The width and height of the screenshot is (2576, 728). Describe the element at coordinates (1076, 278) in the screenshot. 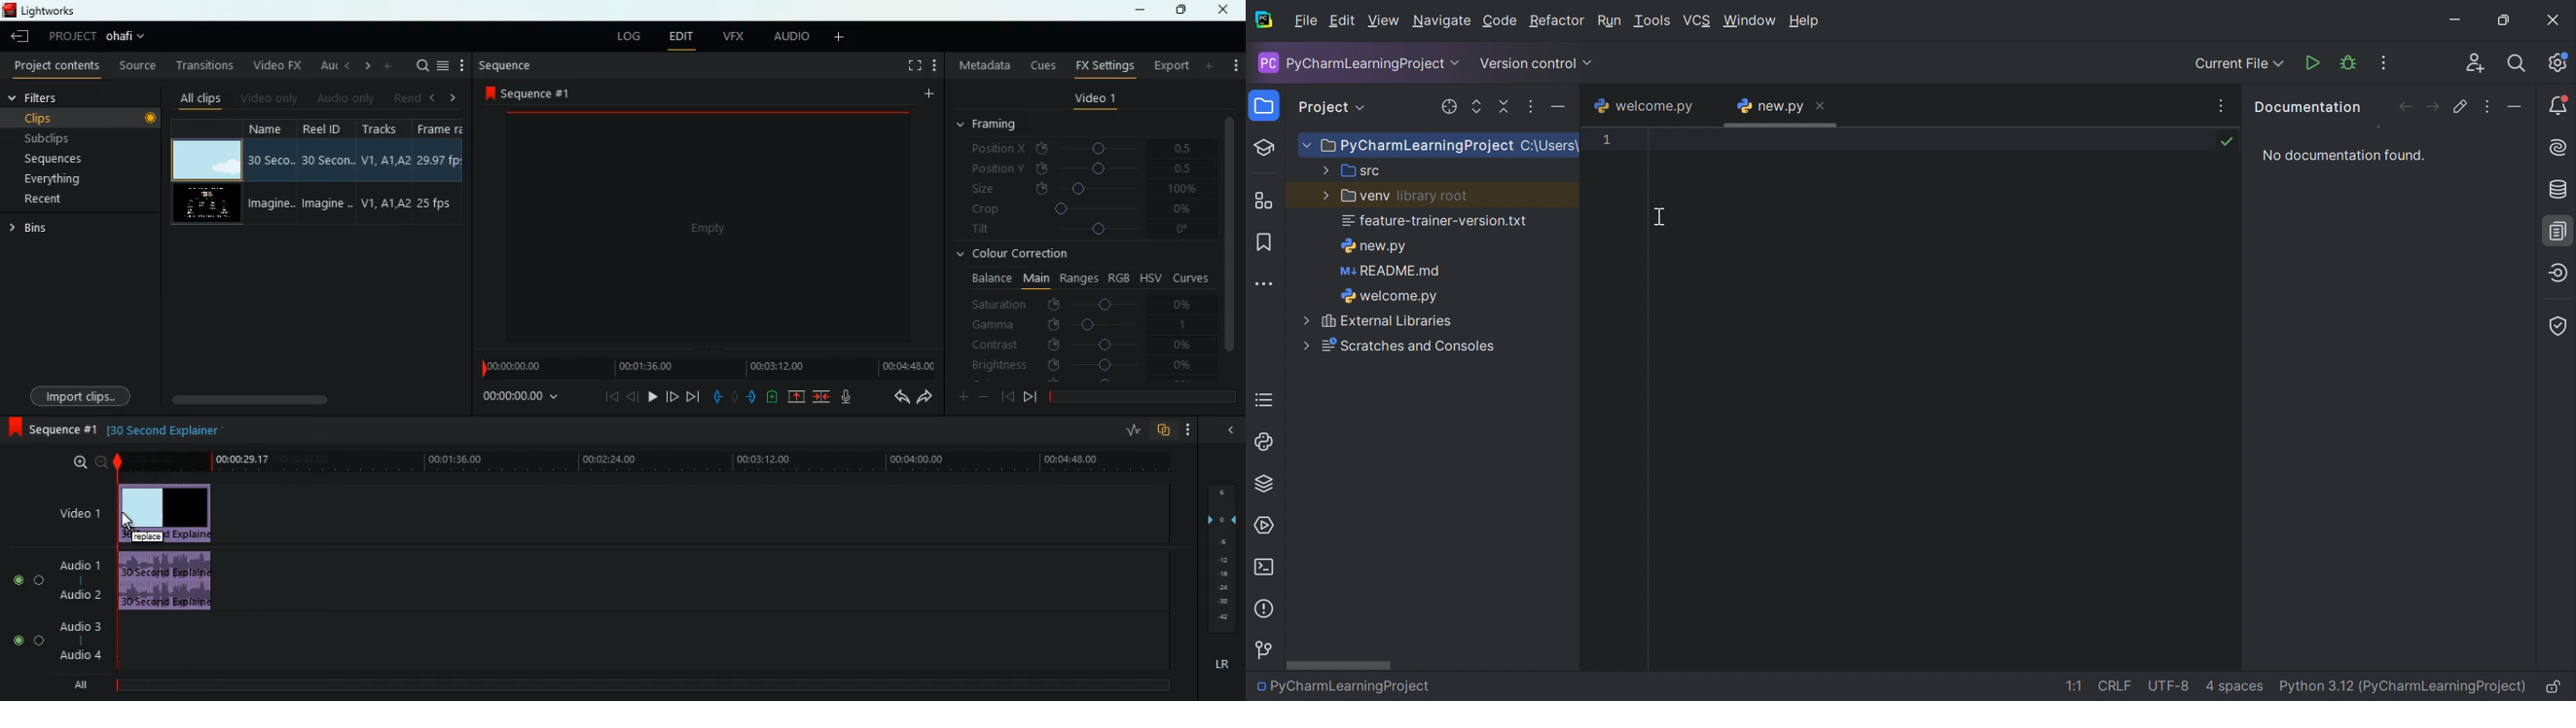

I see `ranges` at that location.